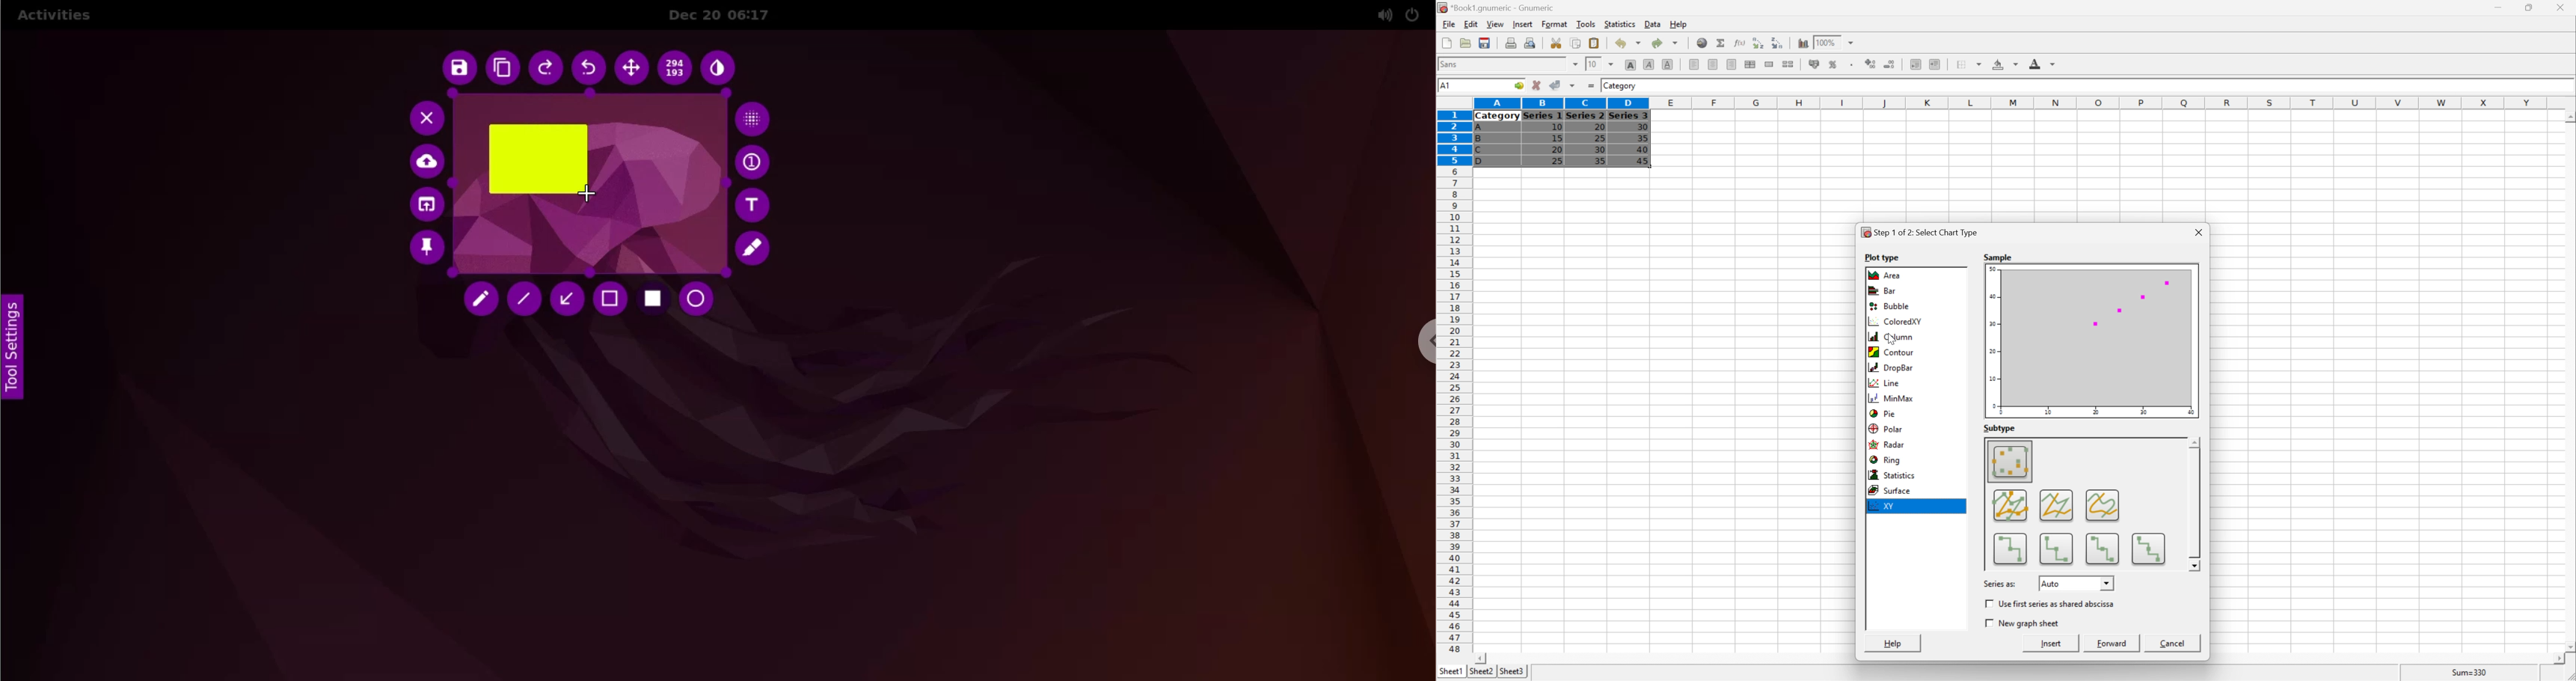  What do you see at coordinates (2107, 582) in the screenshot?
I see `Drop Down` at bounding box center [2107, 582].